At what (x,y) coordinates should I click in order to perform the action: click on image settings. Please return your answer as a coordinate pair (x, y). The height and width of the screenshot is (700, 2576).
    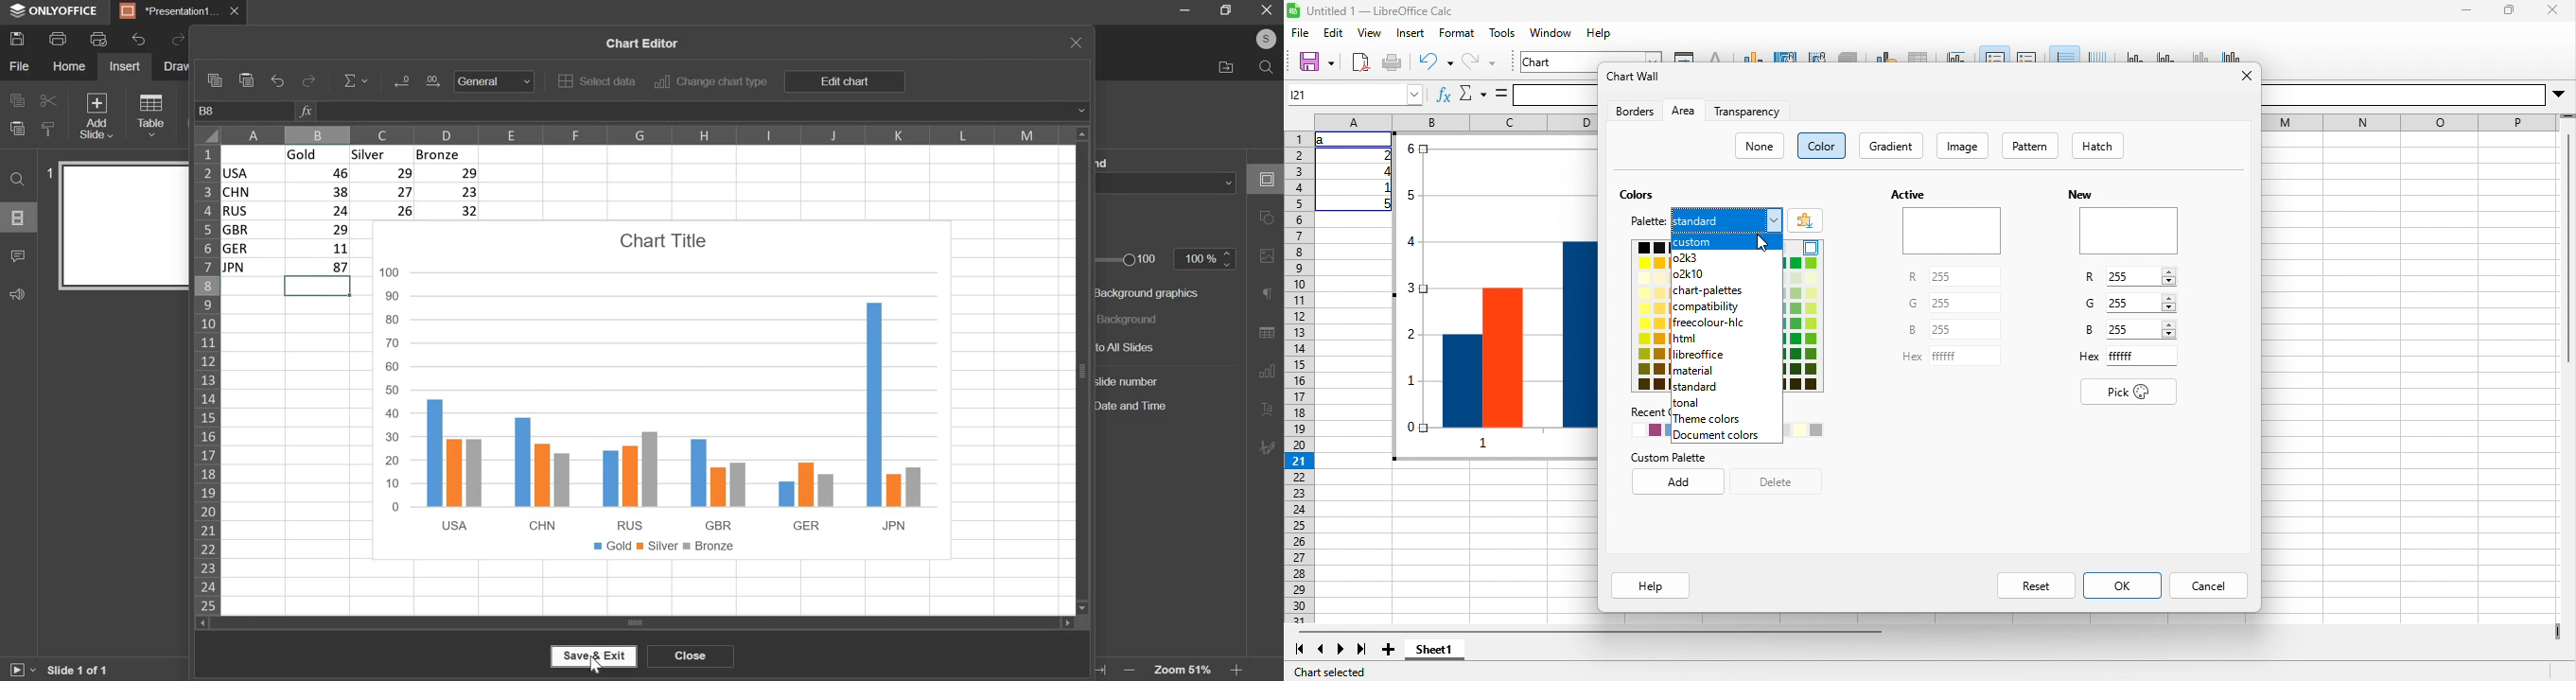
    Looking at the image, I should click on (1267, 259).